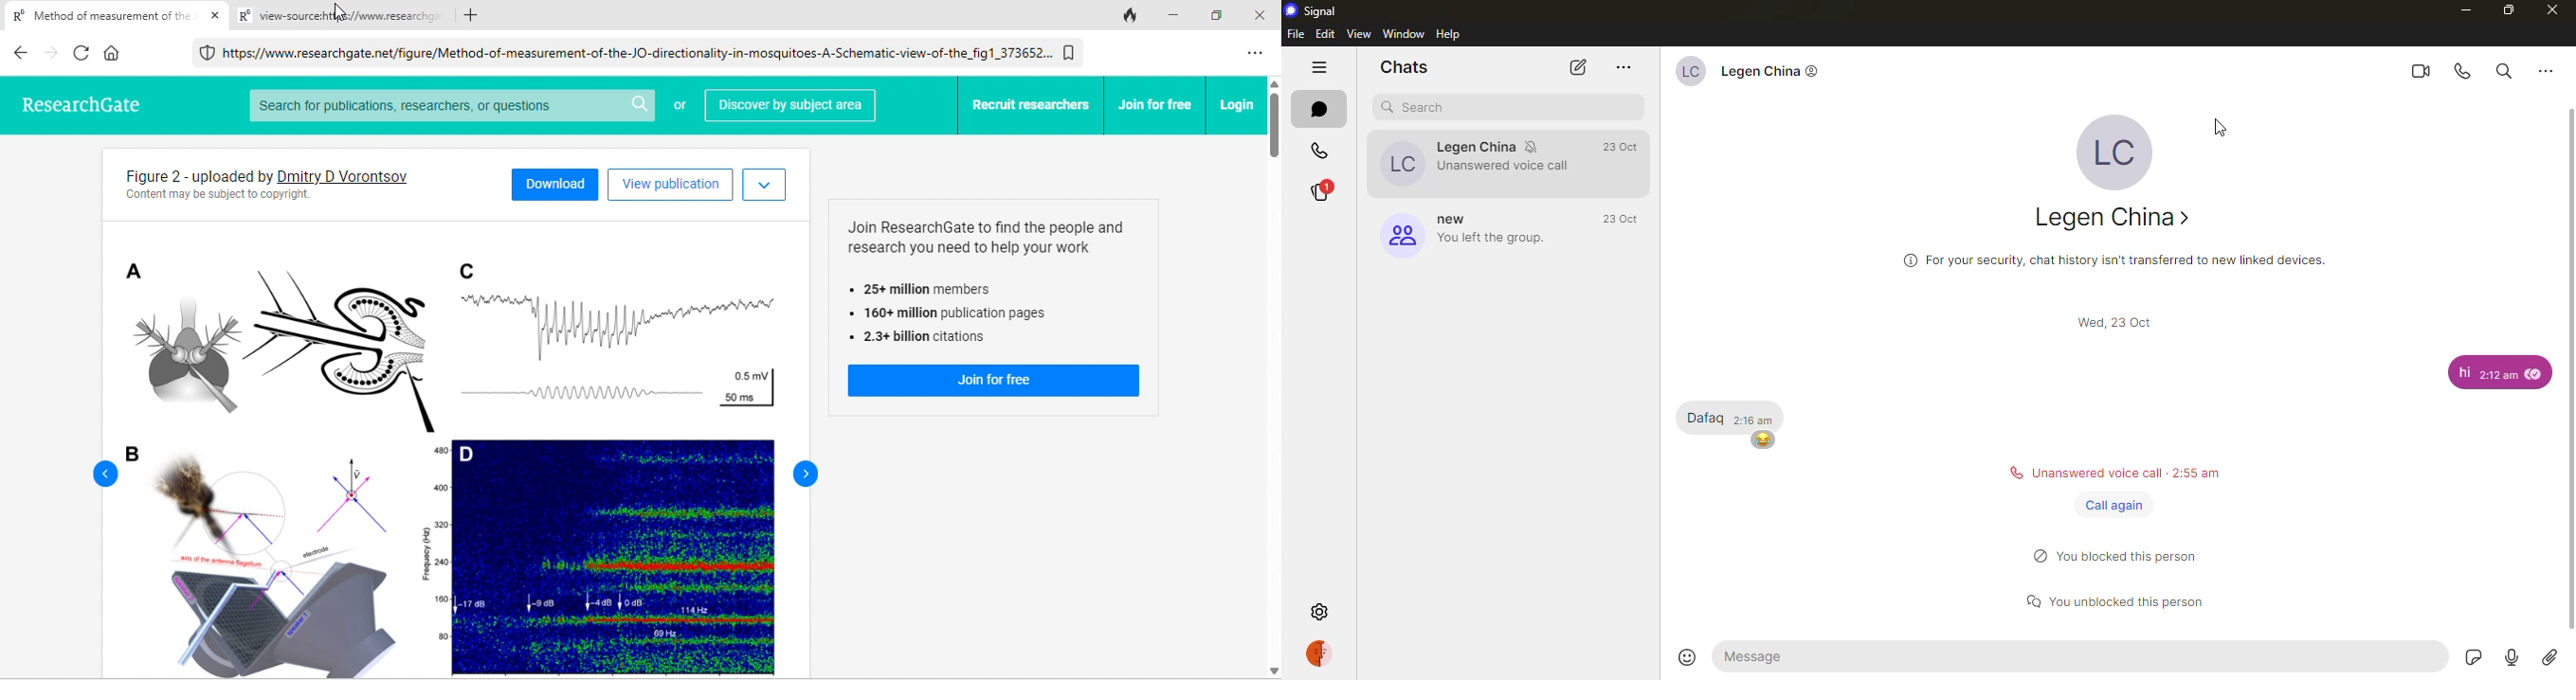  I want to click on signal, so click(1317, 9).